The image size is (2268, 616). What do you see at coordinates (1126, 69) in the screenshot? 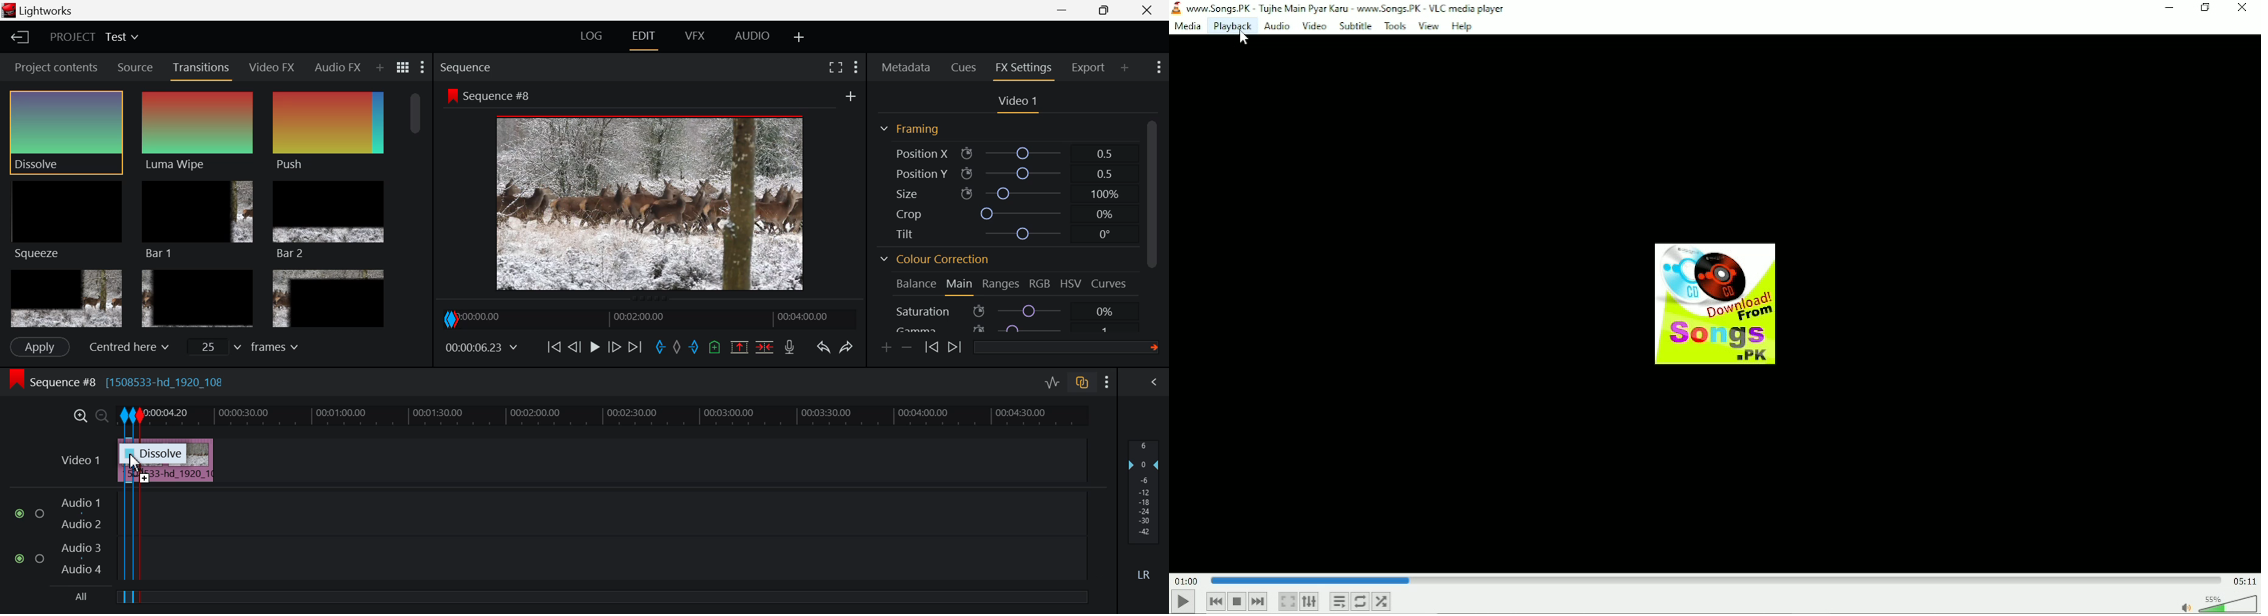
I see `Add panel` at bounding box center [1126, 69].